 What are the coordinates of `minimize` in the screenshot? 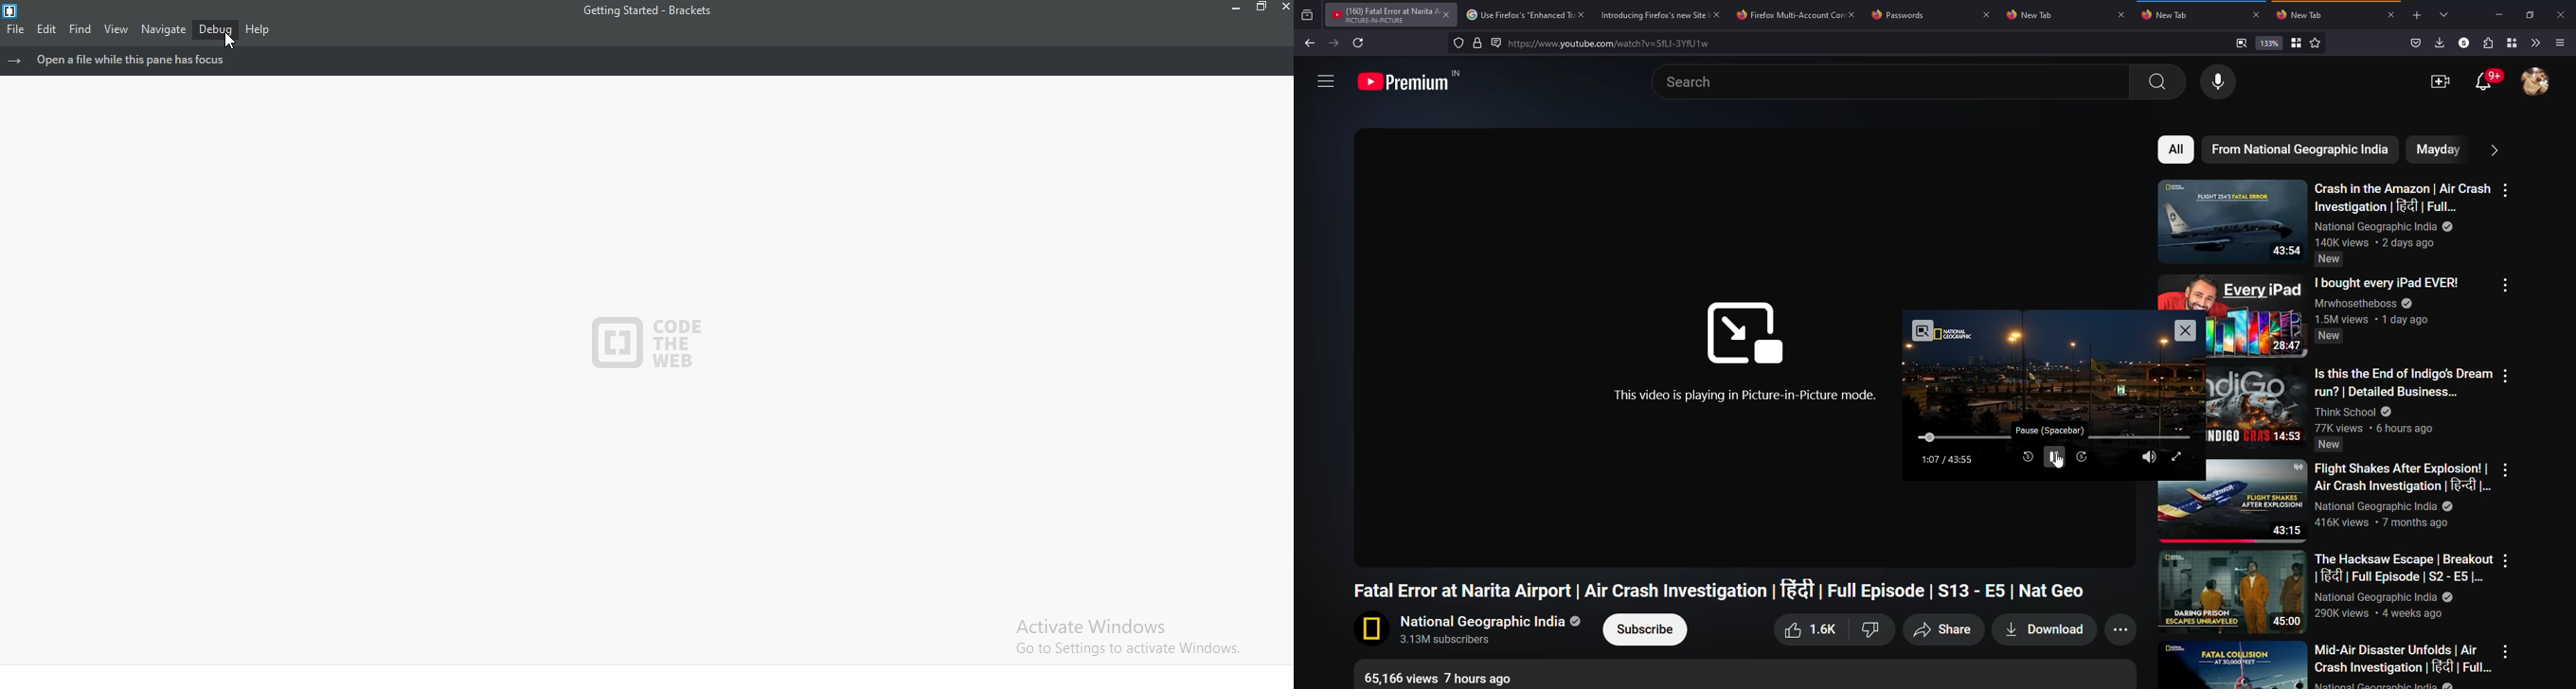 It's located at (2499, 15).